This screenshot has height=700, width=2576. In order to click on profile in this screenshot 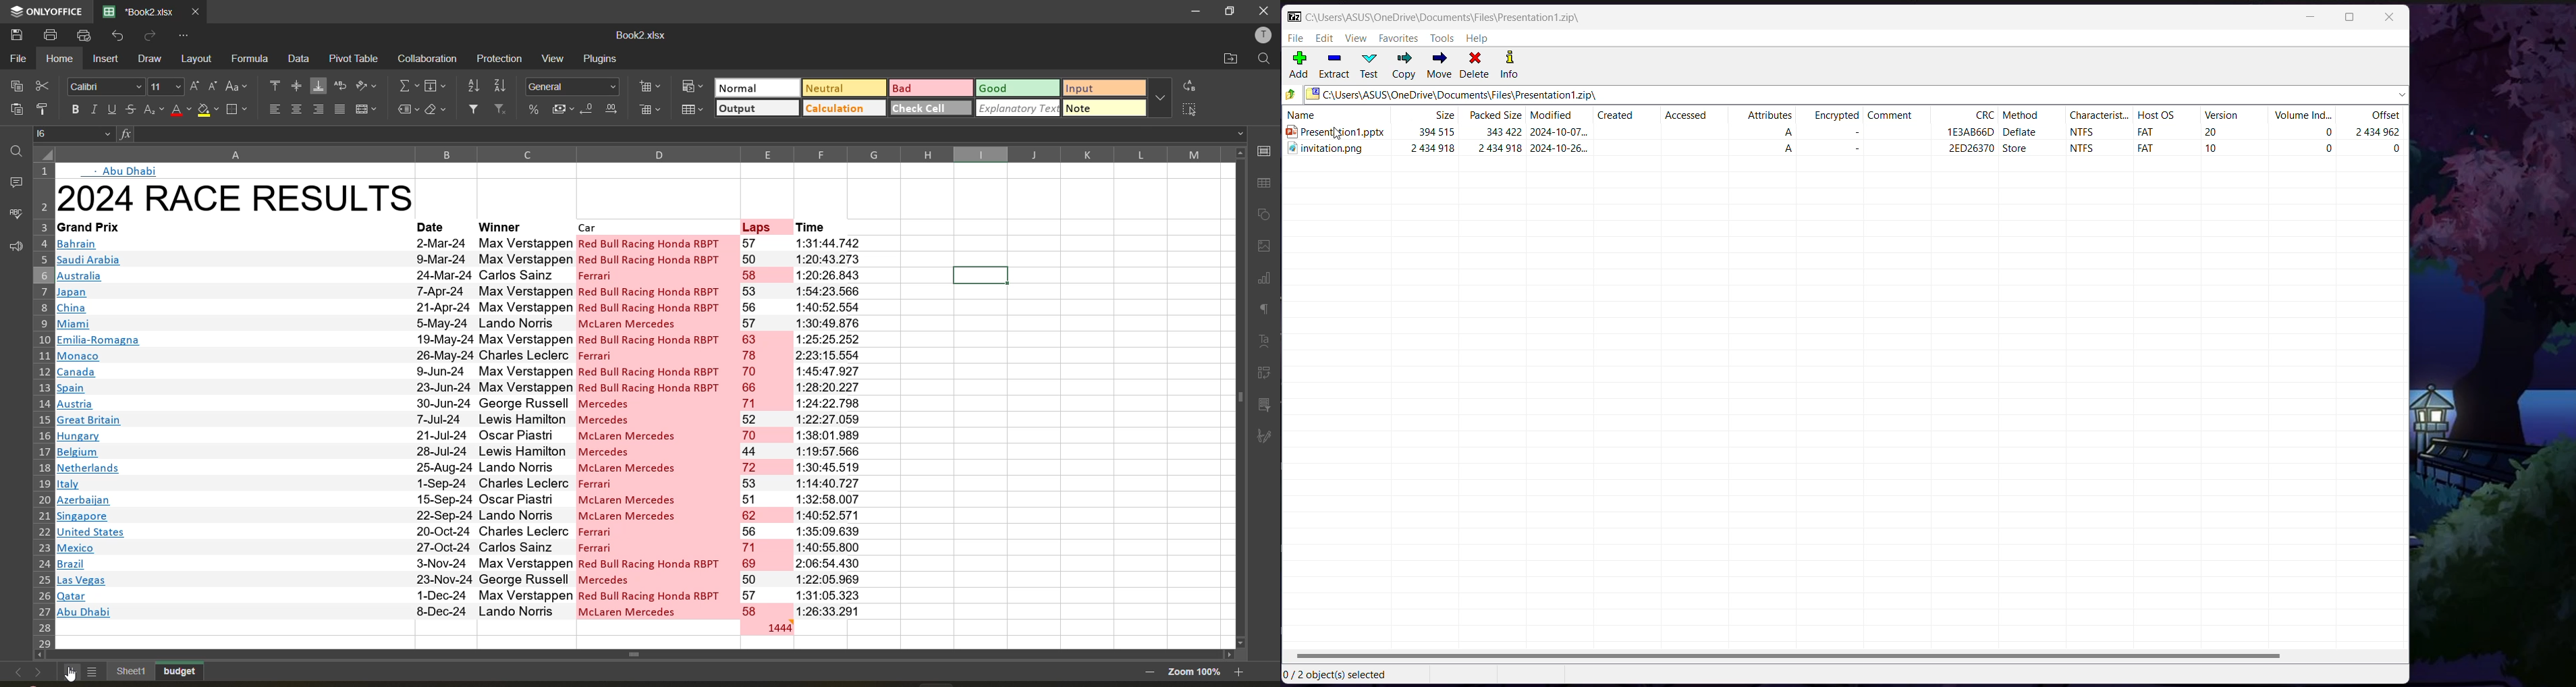, I will do `click(1262, 35)`.